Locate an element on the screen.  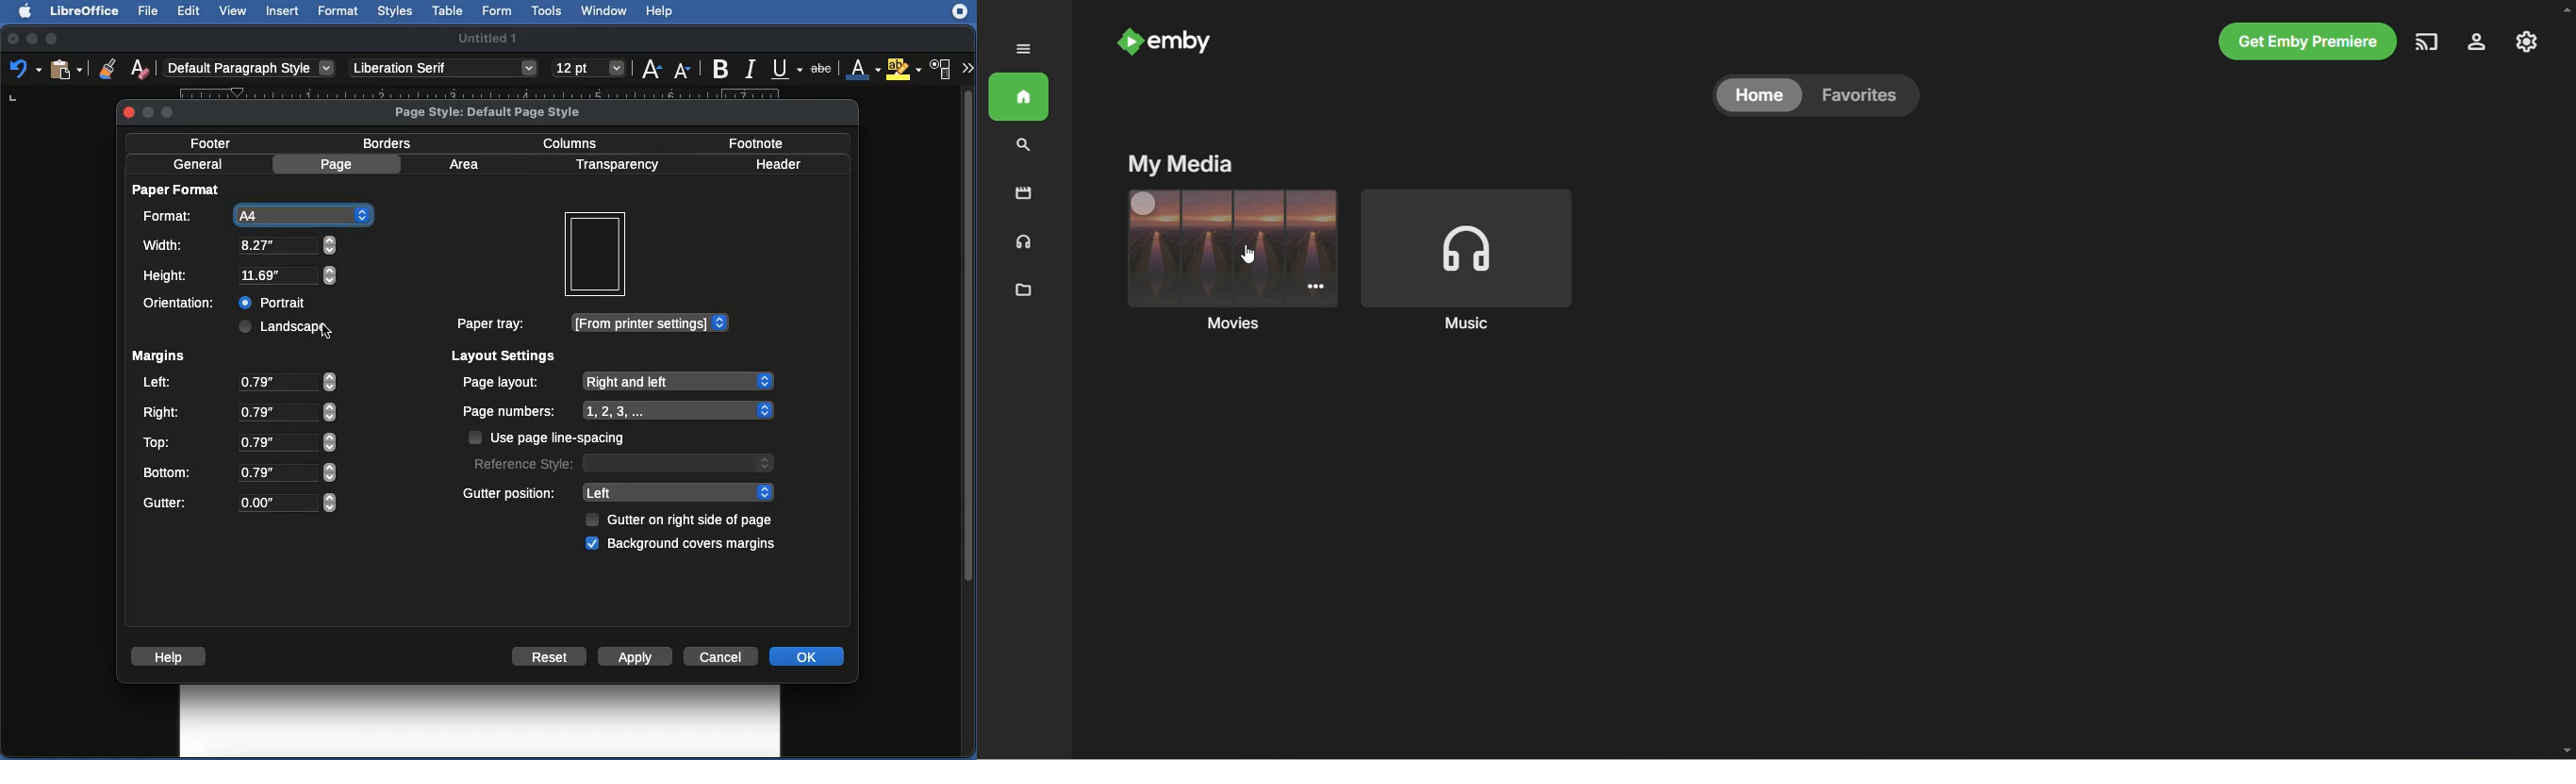
Area is located at coordinates (468, 164).